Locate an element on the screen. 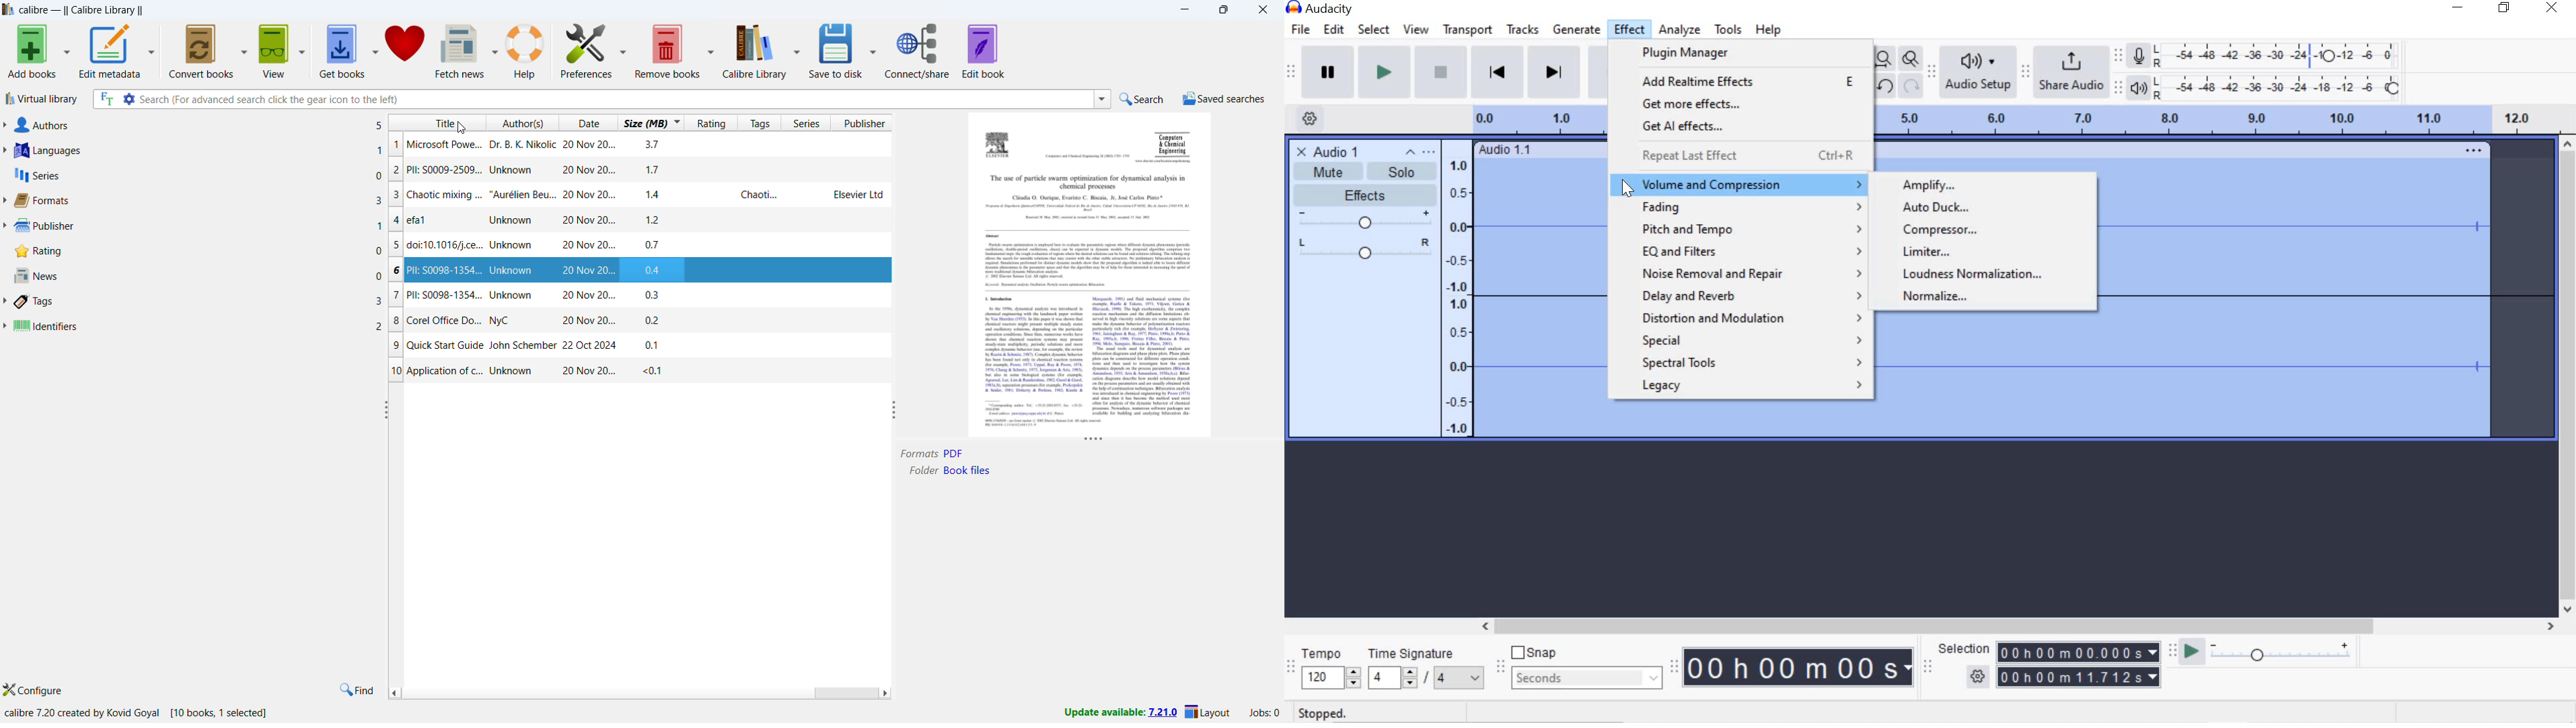  formats is located at coordinates (197, 201).